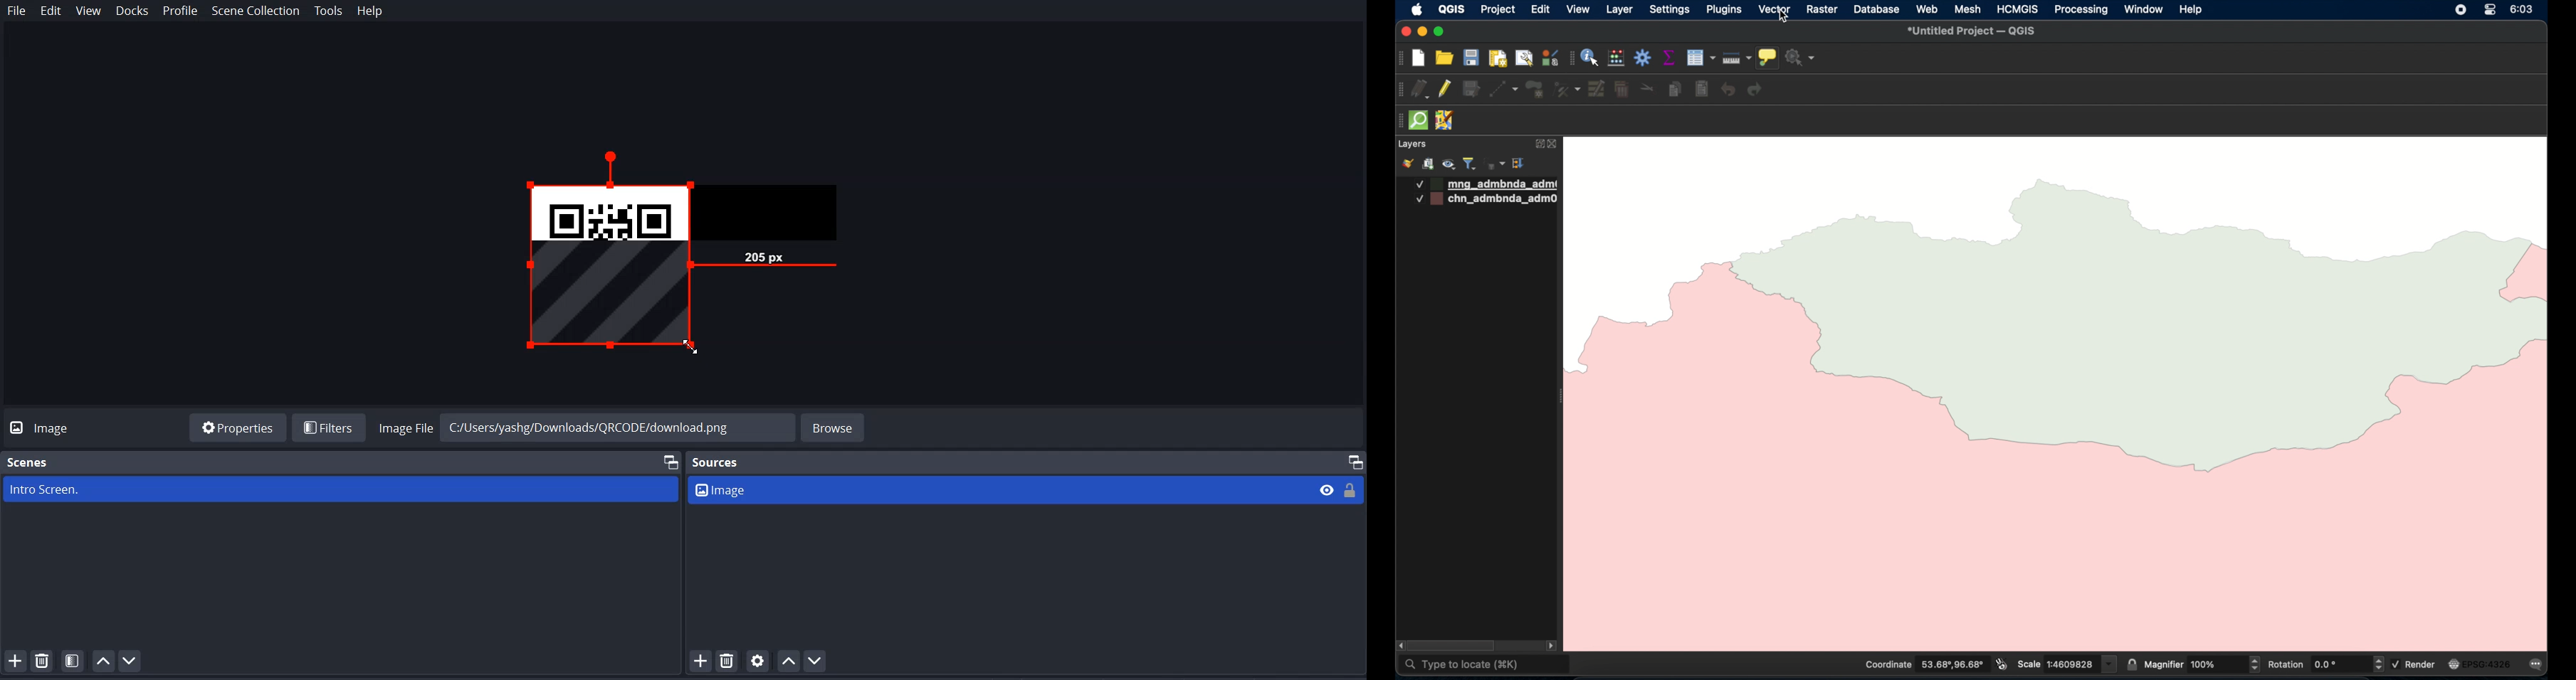 The height and width of the screenshot is (700, 2576). What do you see at coordinates (180, 11) in the screenshot?
I see `Profile` at bounding box center [180, 11].